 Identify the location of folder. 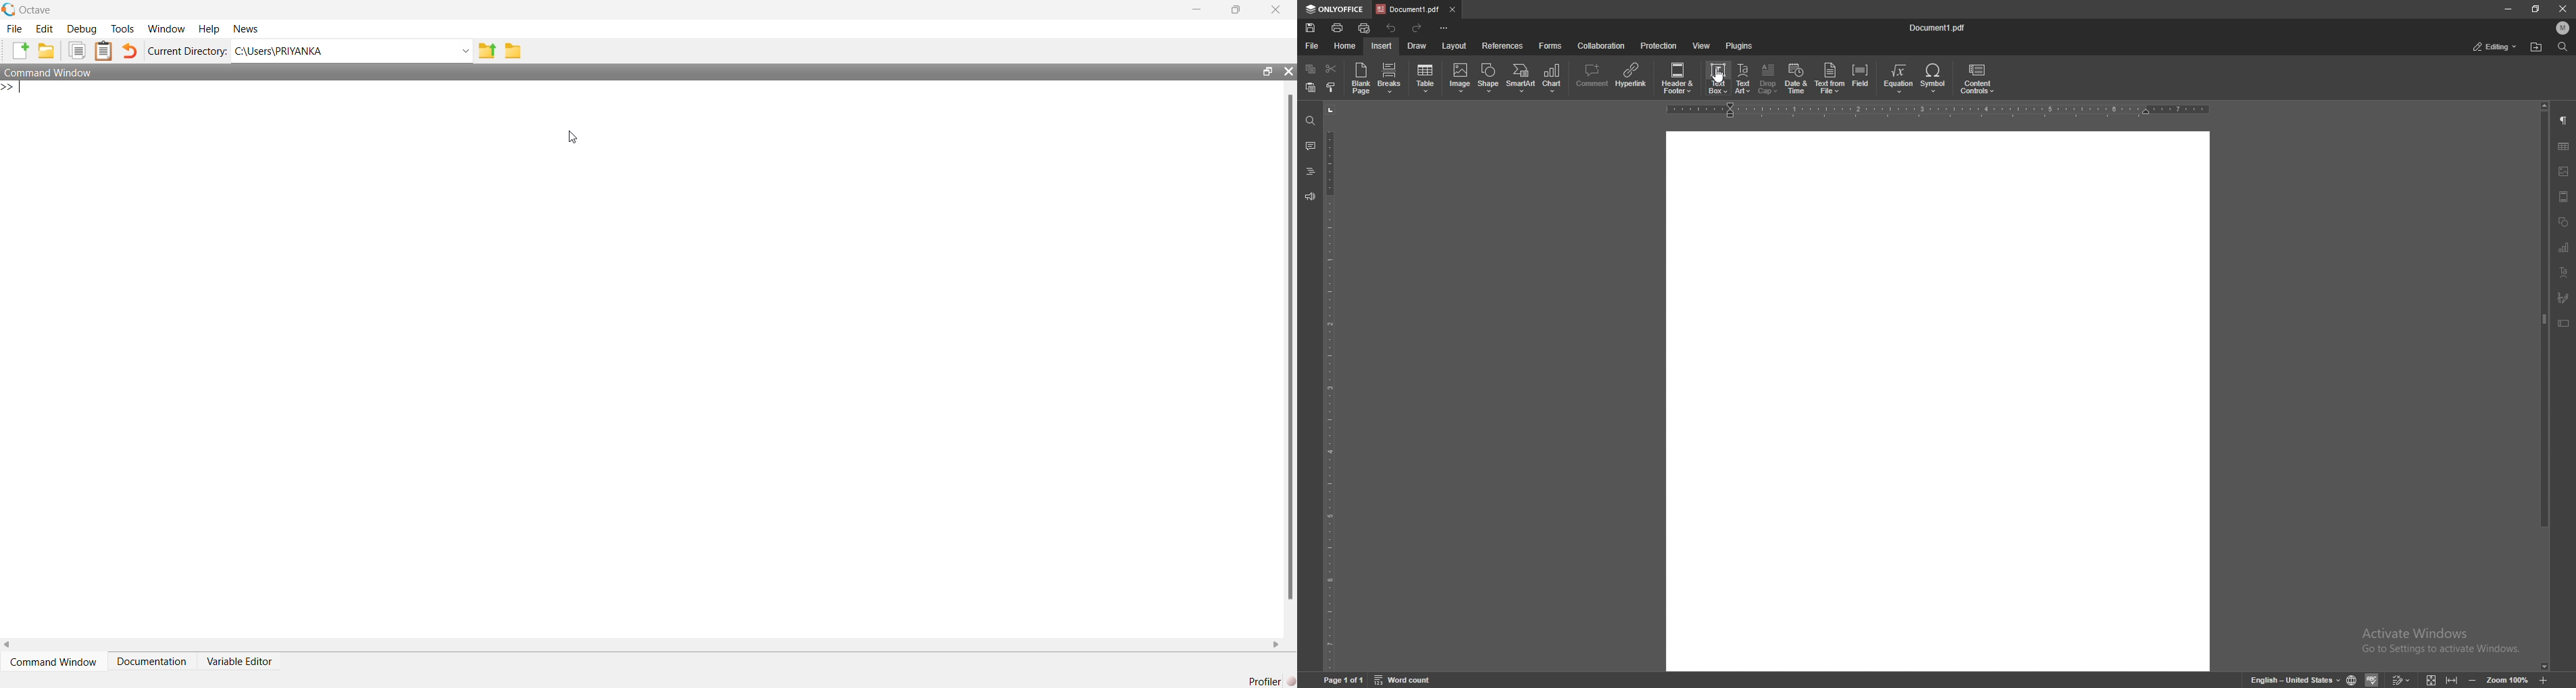
(513, 51).